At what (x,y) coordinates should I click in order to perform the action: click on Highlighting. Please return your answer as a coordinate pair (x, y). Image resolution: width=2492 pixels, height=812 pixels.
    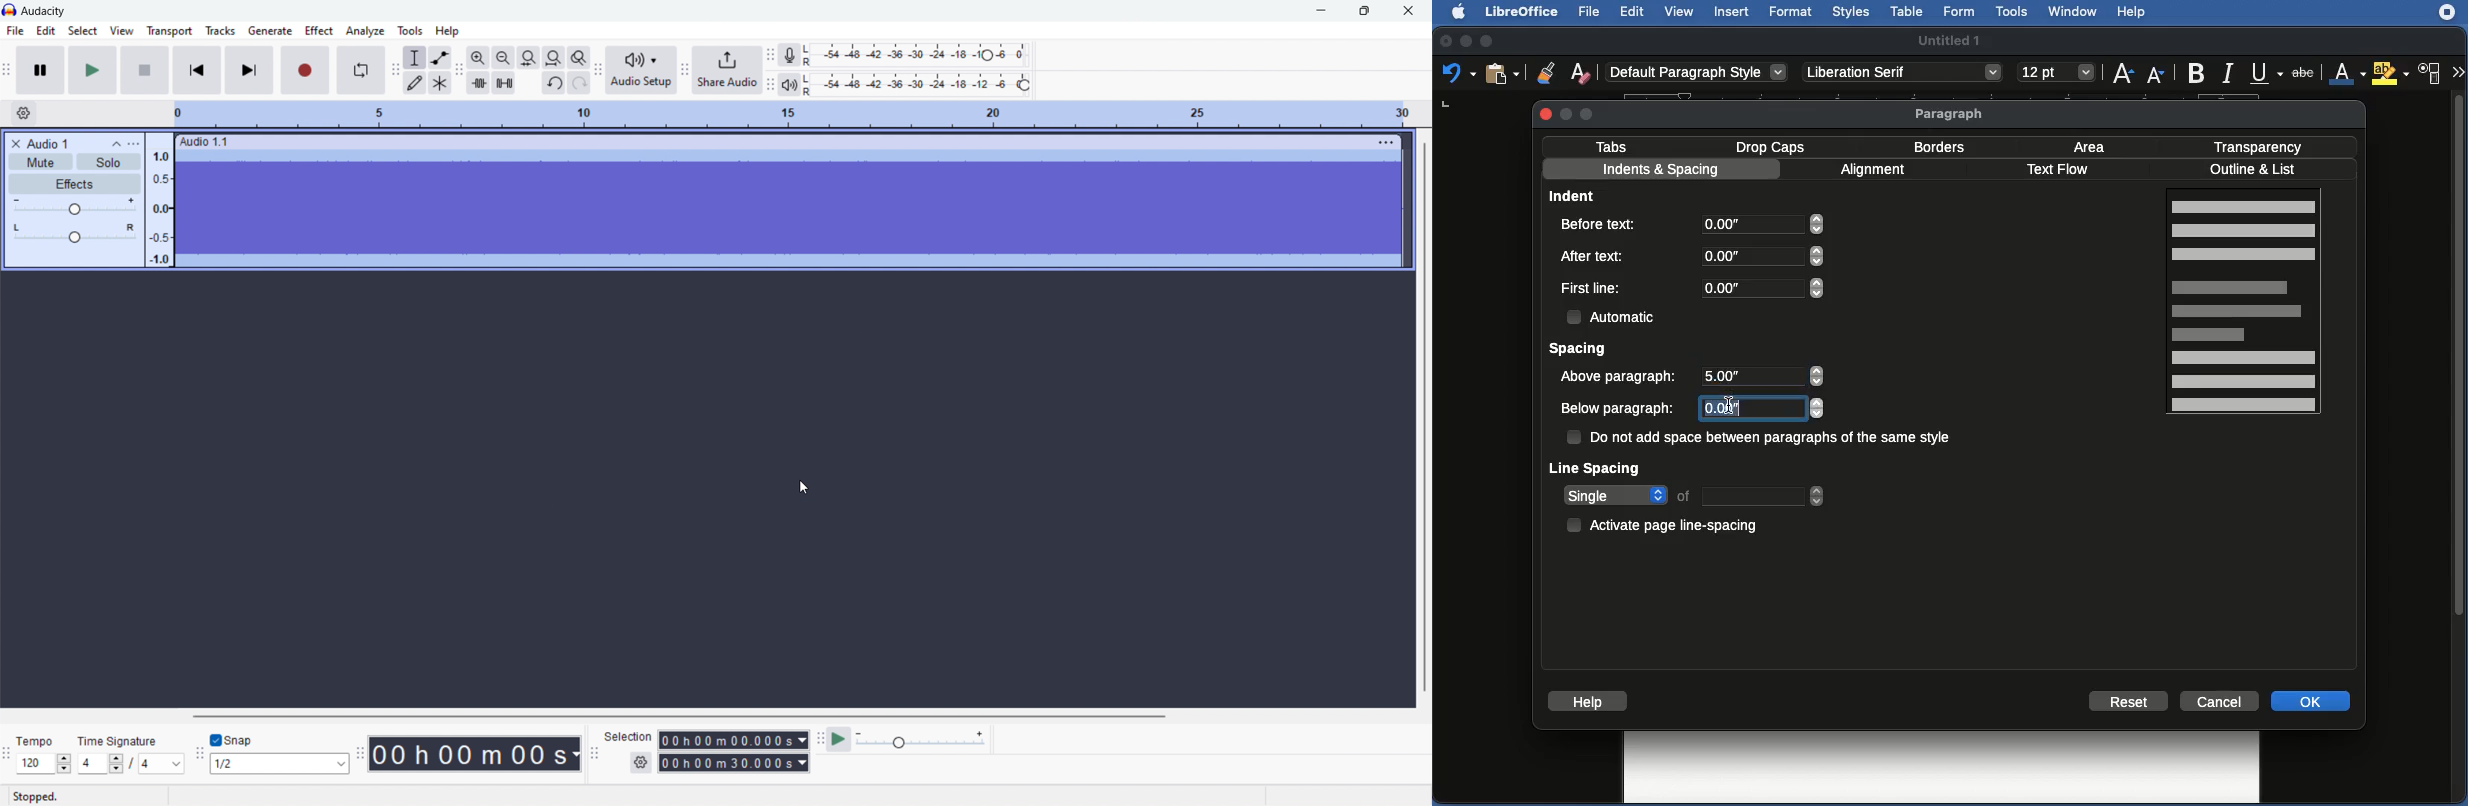
    Looking at the image, I should click on (2392, 73).